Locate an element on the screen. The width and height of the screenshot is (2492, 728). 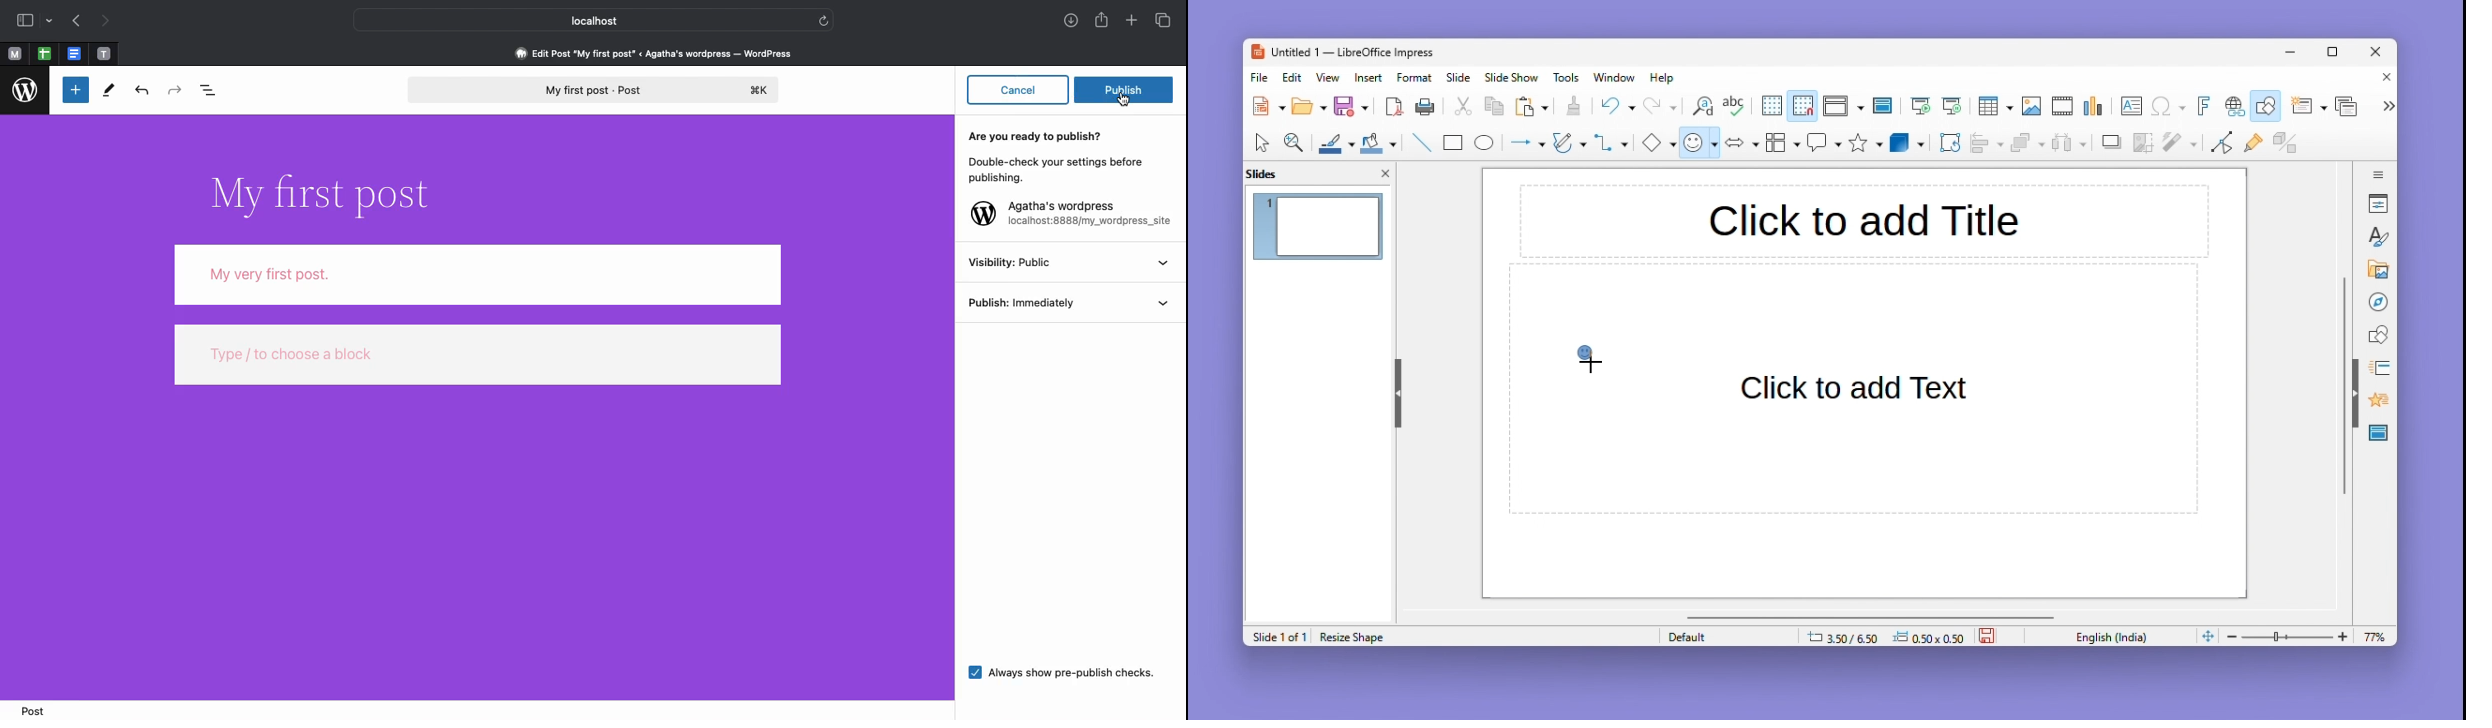
Undo is located at coordinates (142, 89).